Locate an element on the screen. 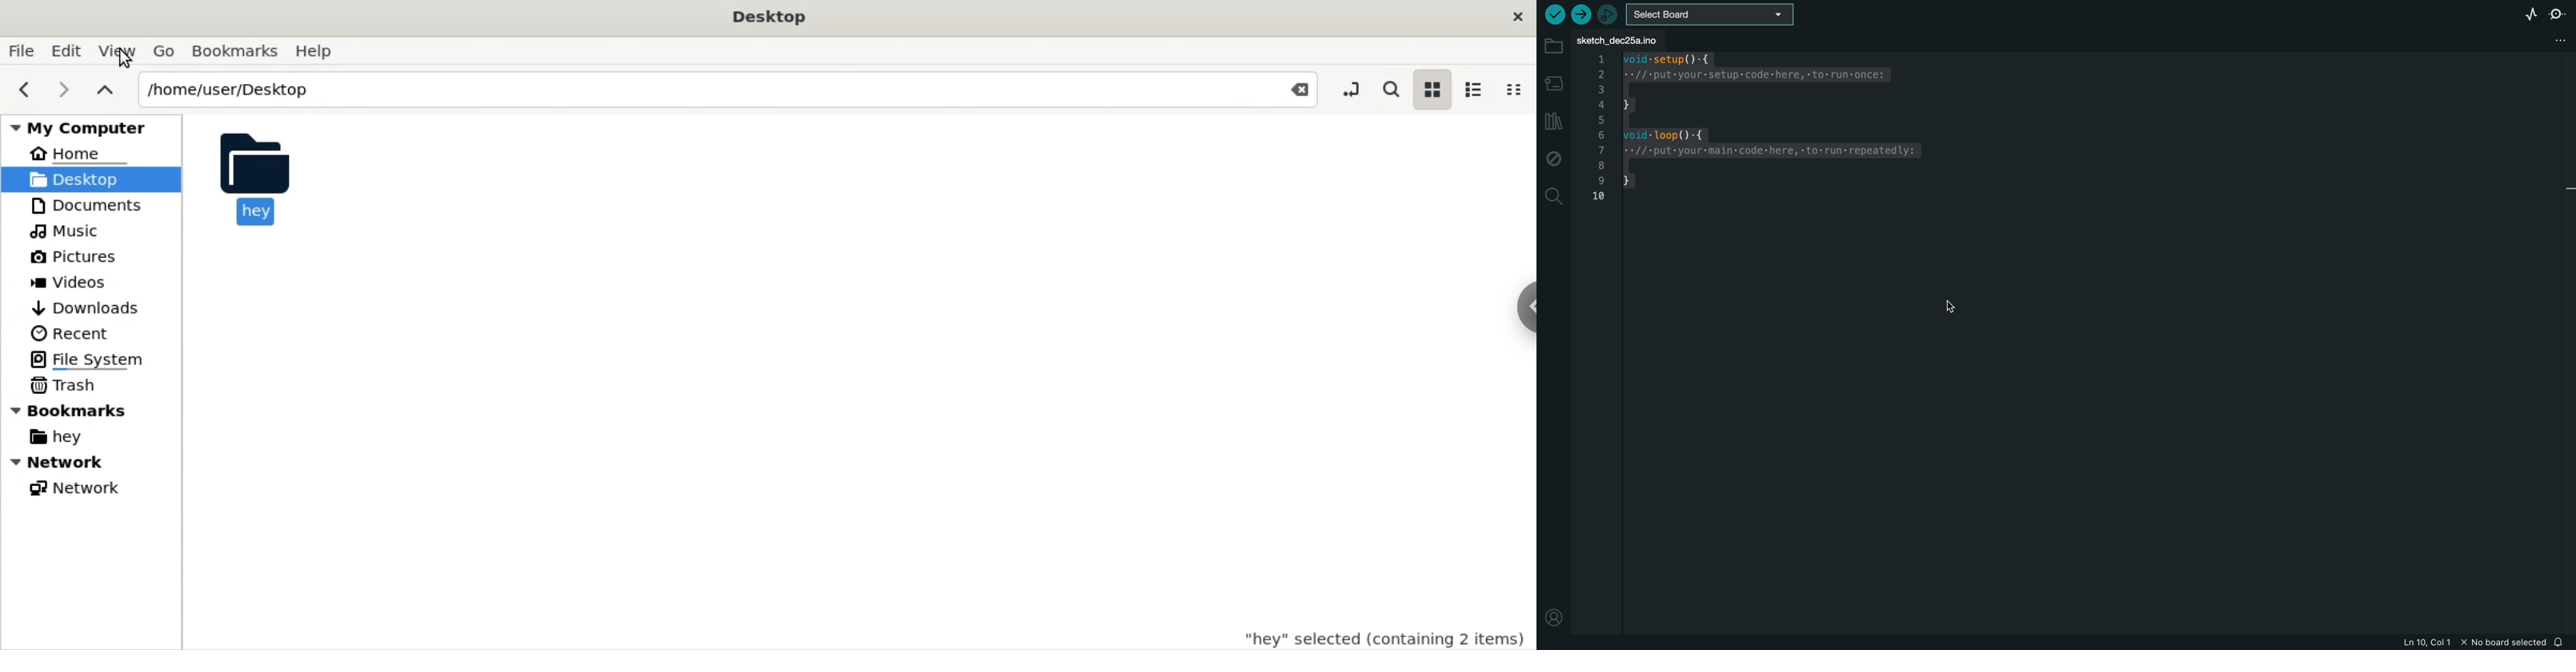  compact view is located at coordinates (1518, 88).